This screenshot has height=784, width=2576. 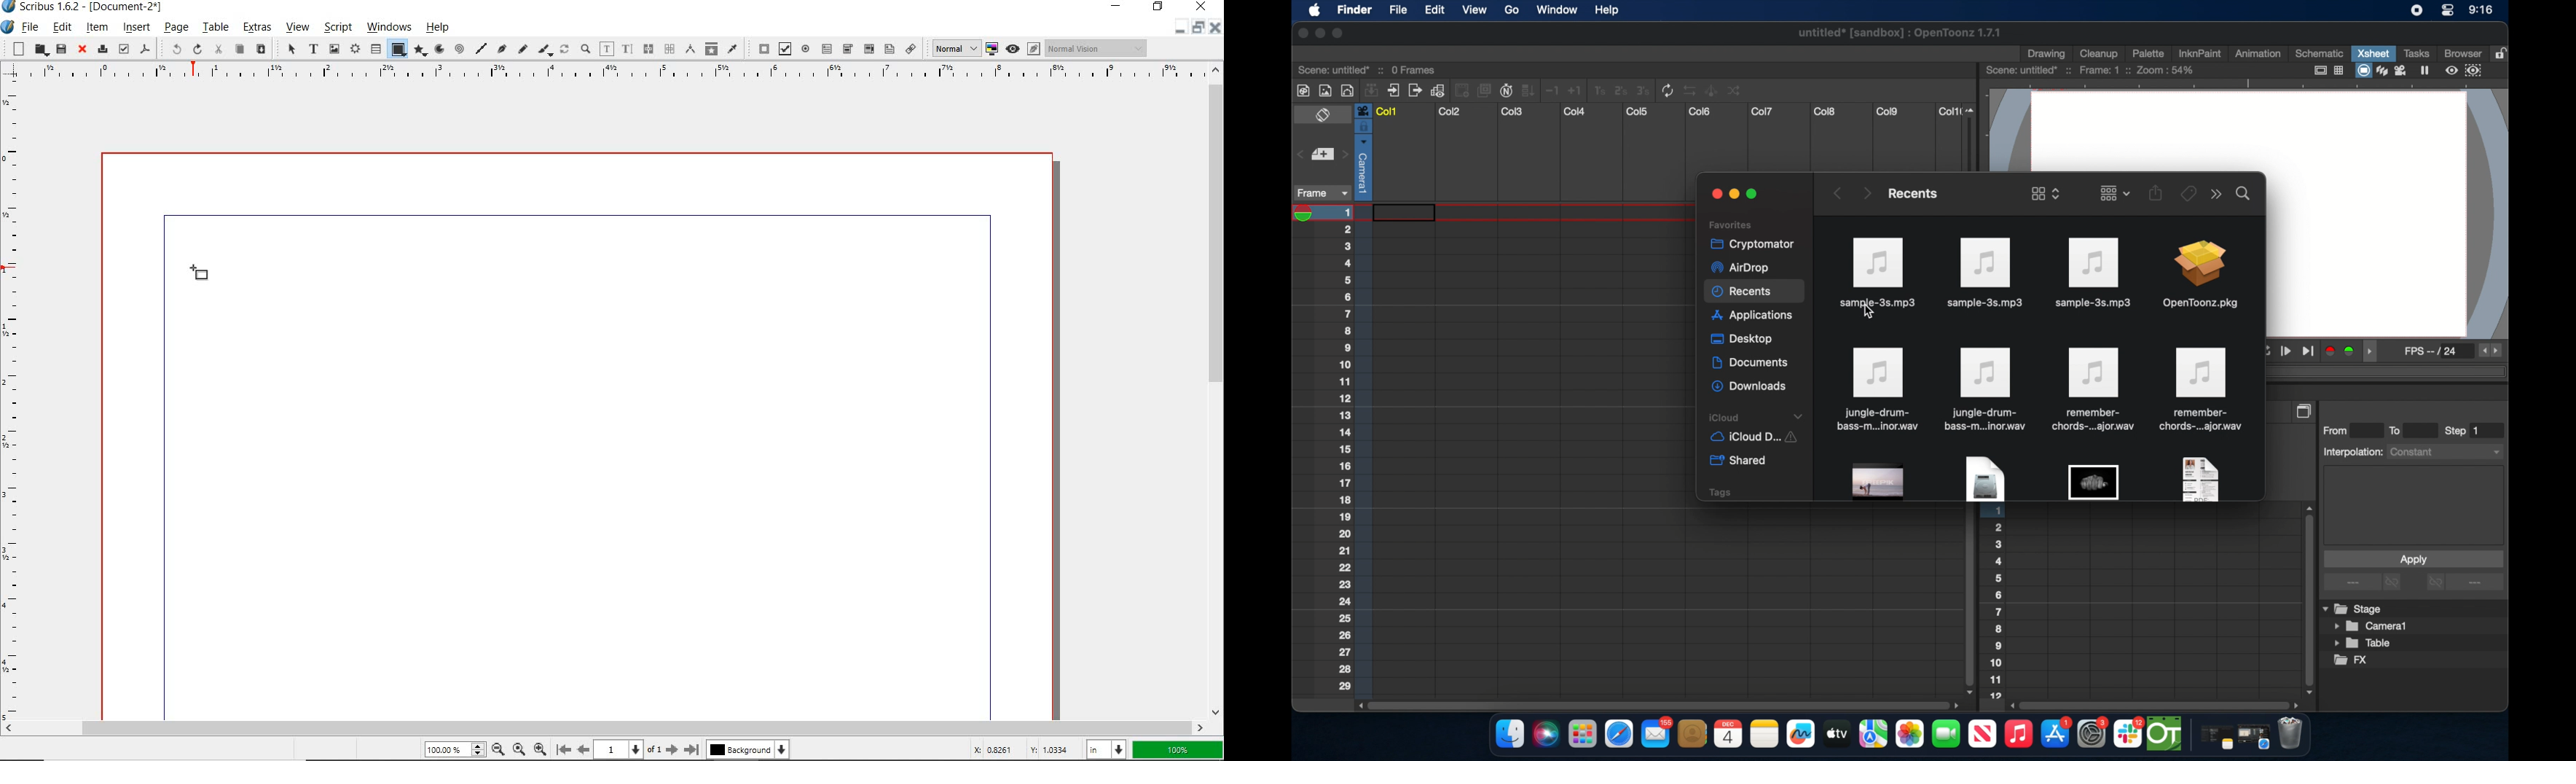 I want to click on visual appearance of display, so click(x=1099, y=47).